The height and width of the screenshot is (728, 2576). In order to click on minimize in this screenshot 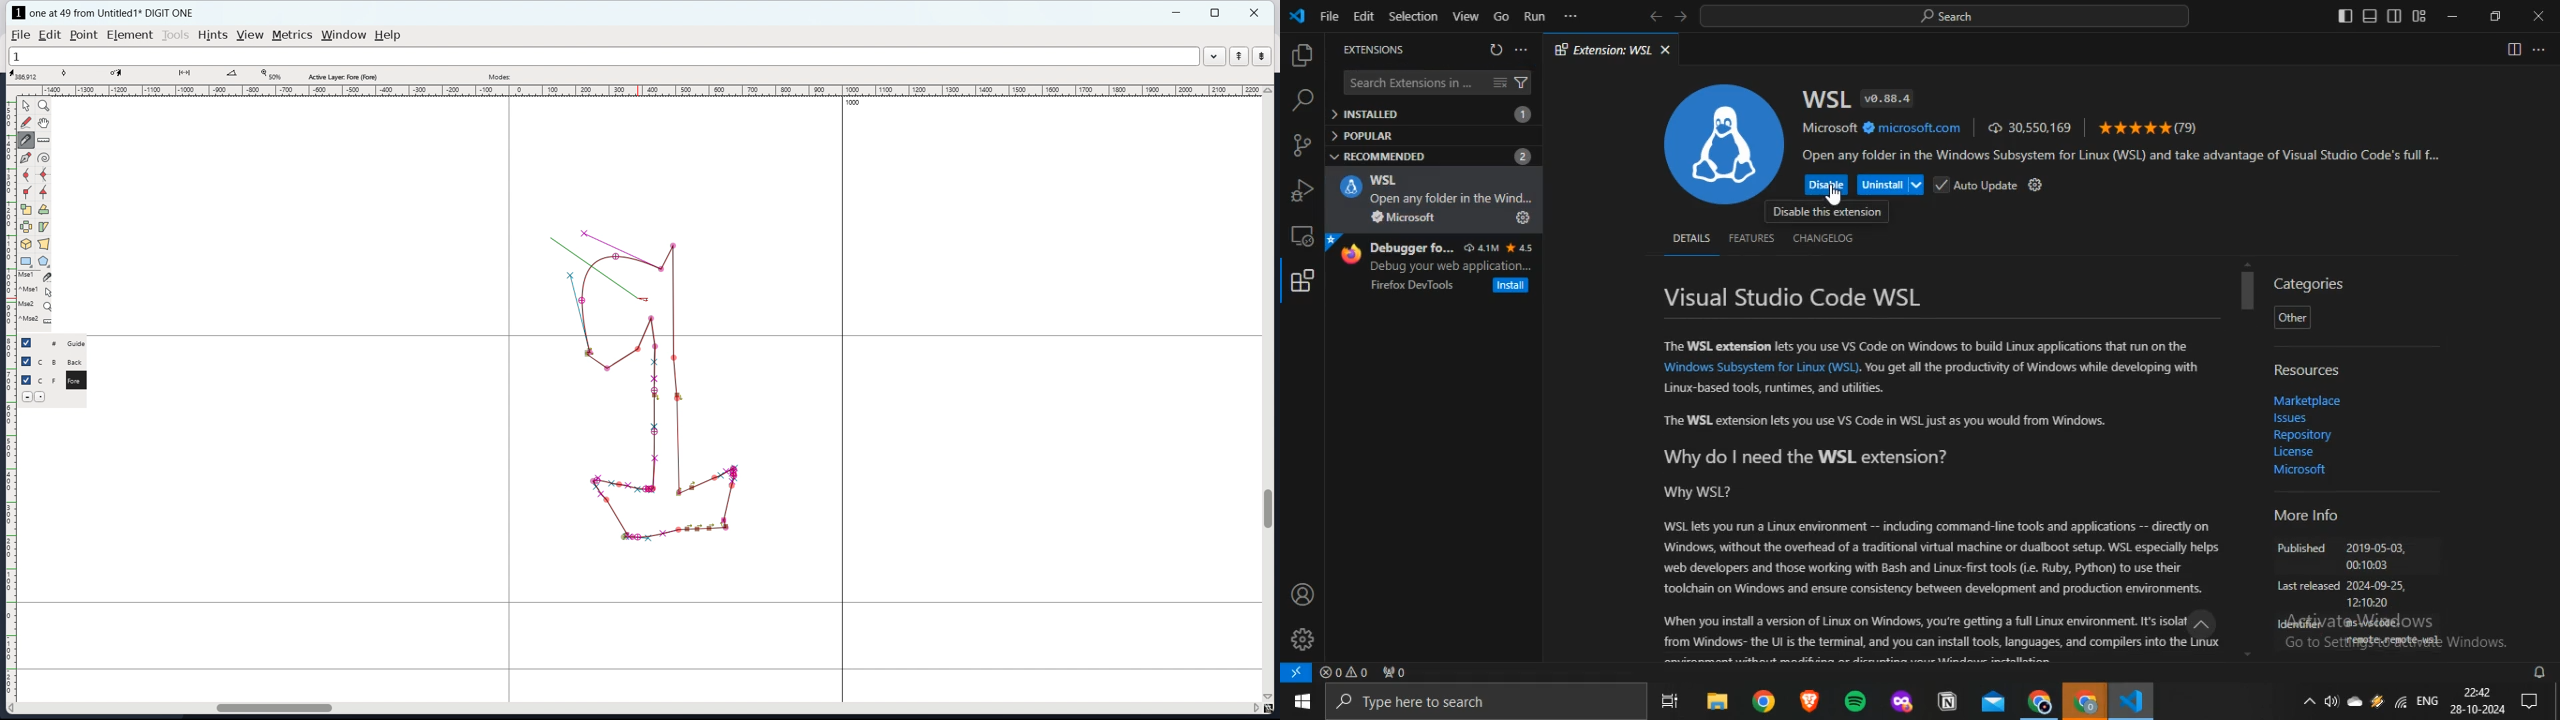, I will do `click(1178, 13)`.